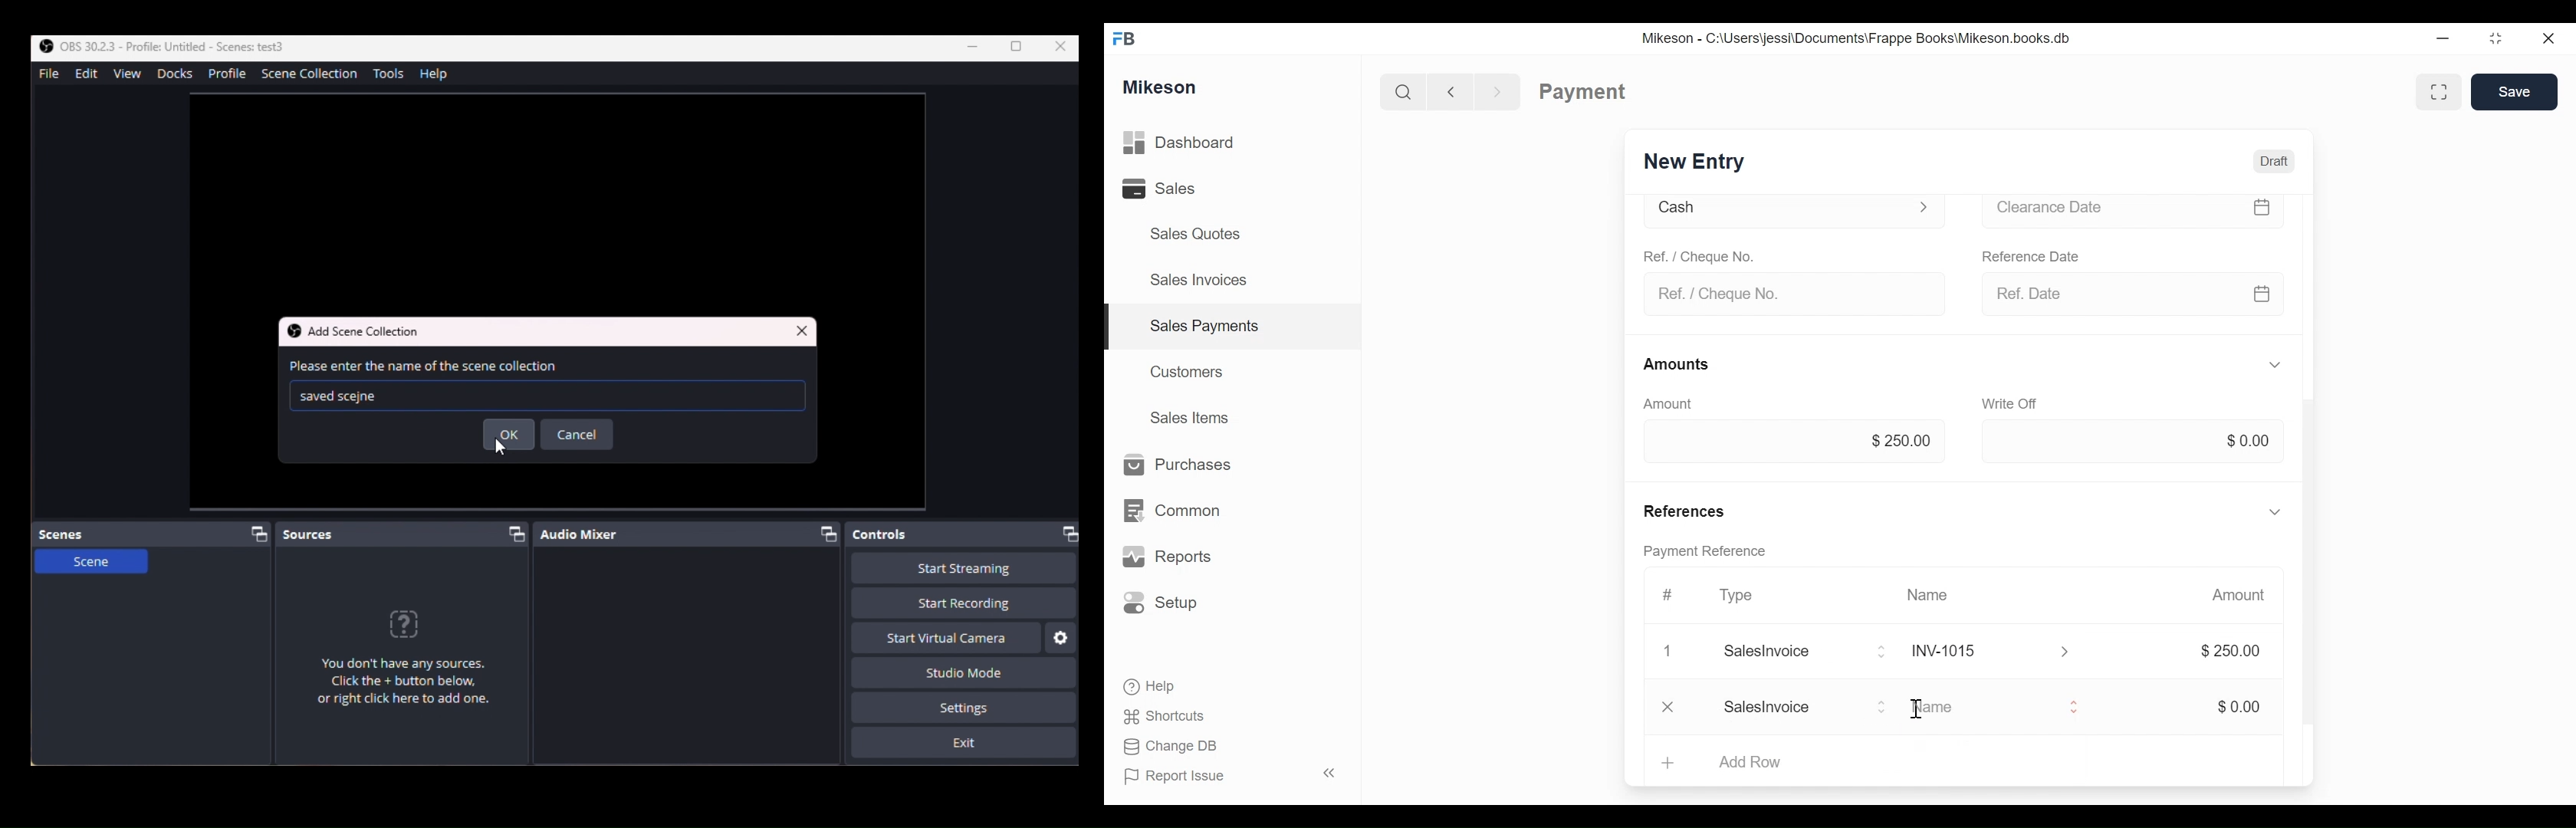  I want to click on Minimize, so click(975, 48).